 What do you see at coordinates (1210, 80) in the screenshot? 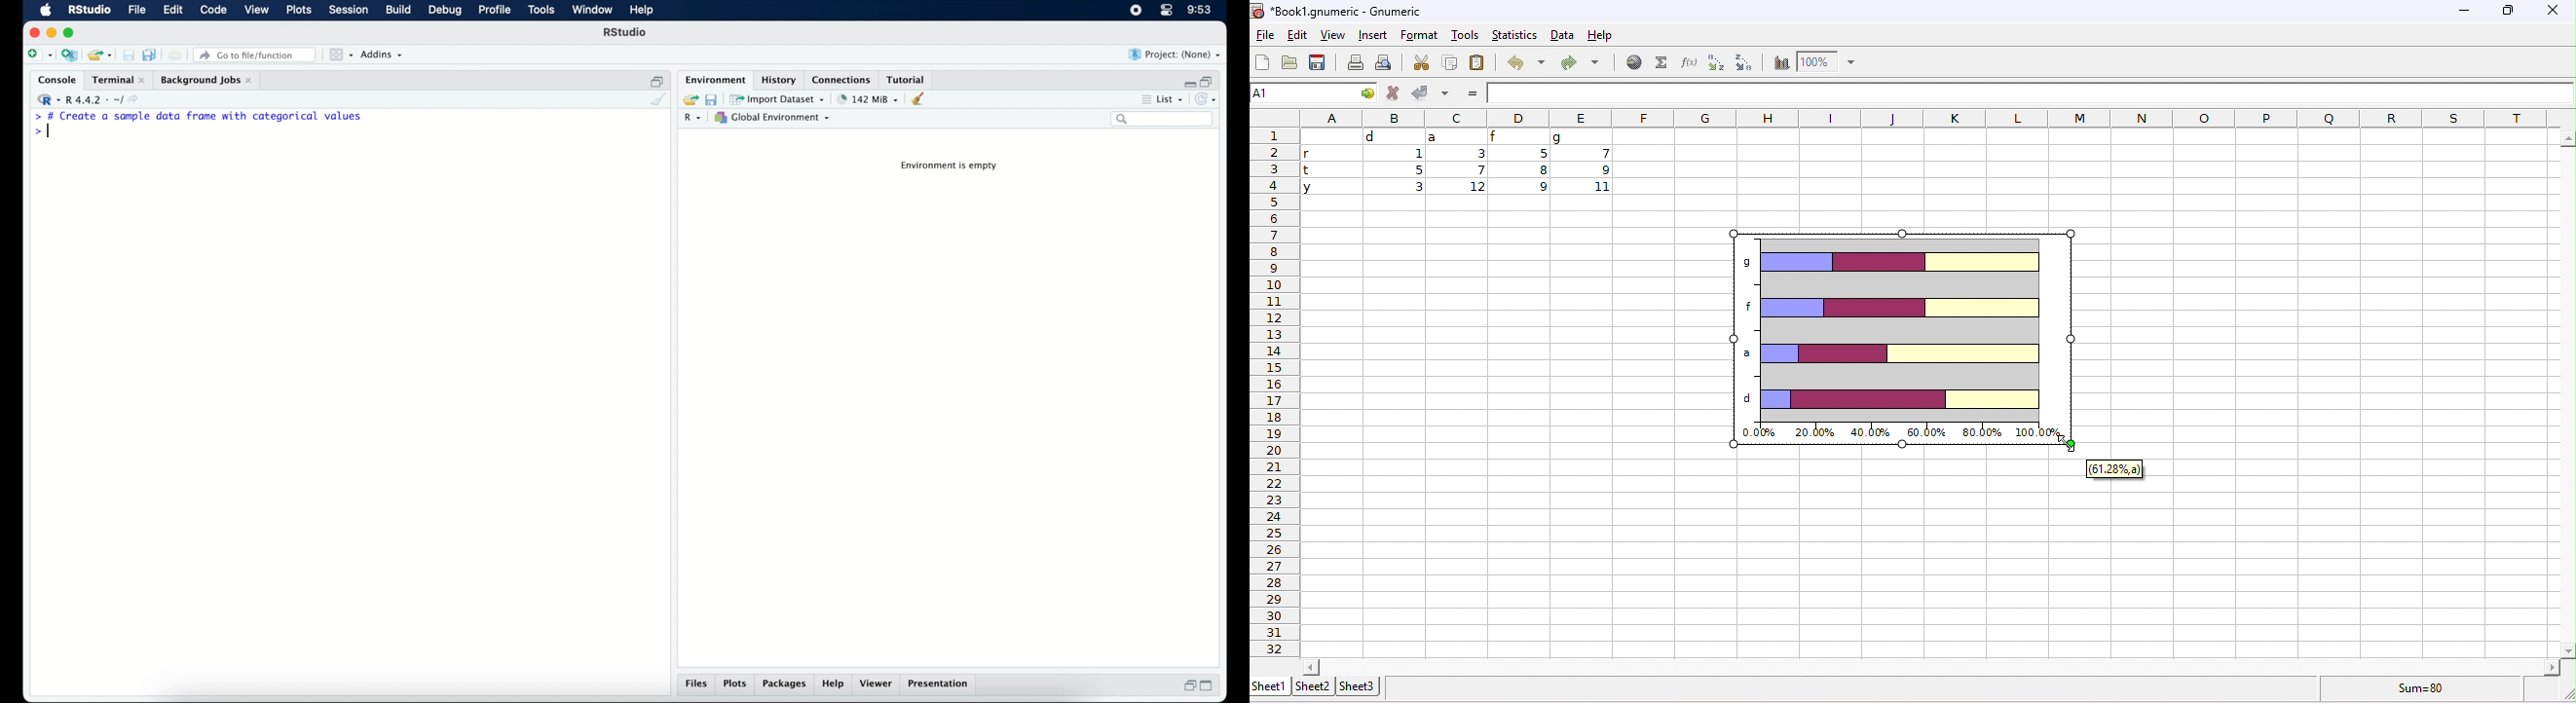
I see `restore down` at bounding box center [1210, 80].